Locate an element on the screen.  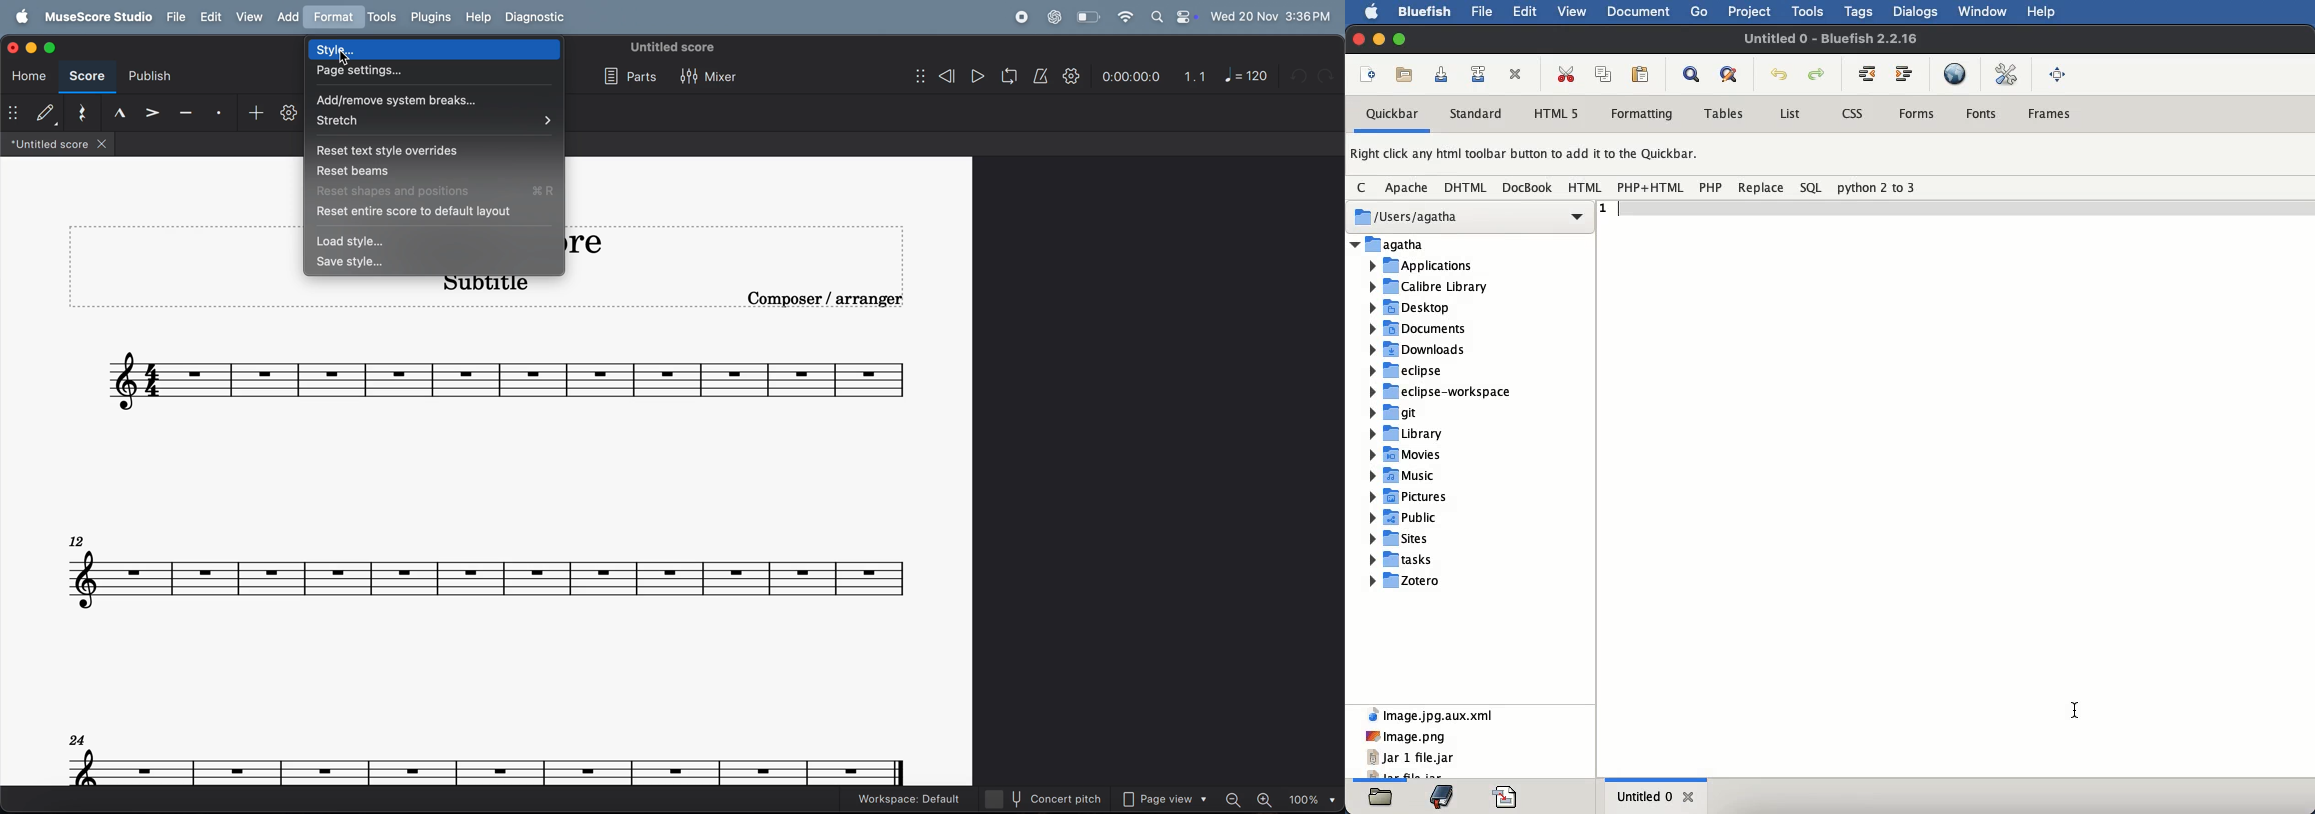
apple menu is located at coordinates (19, 17).